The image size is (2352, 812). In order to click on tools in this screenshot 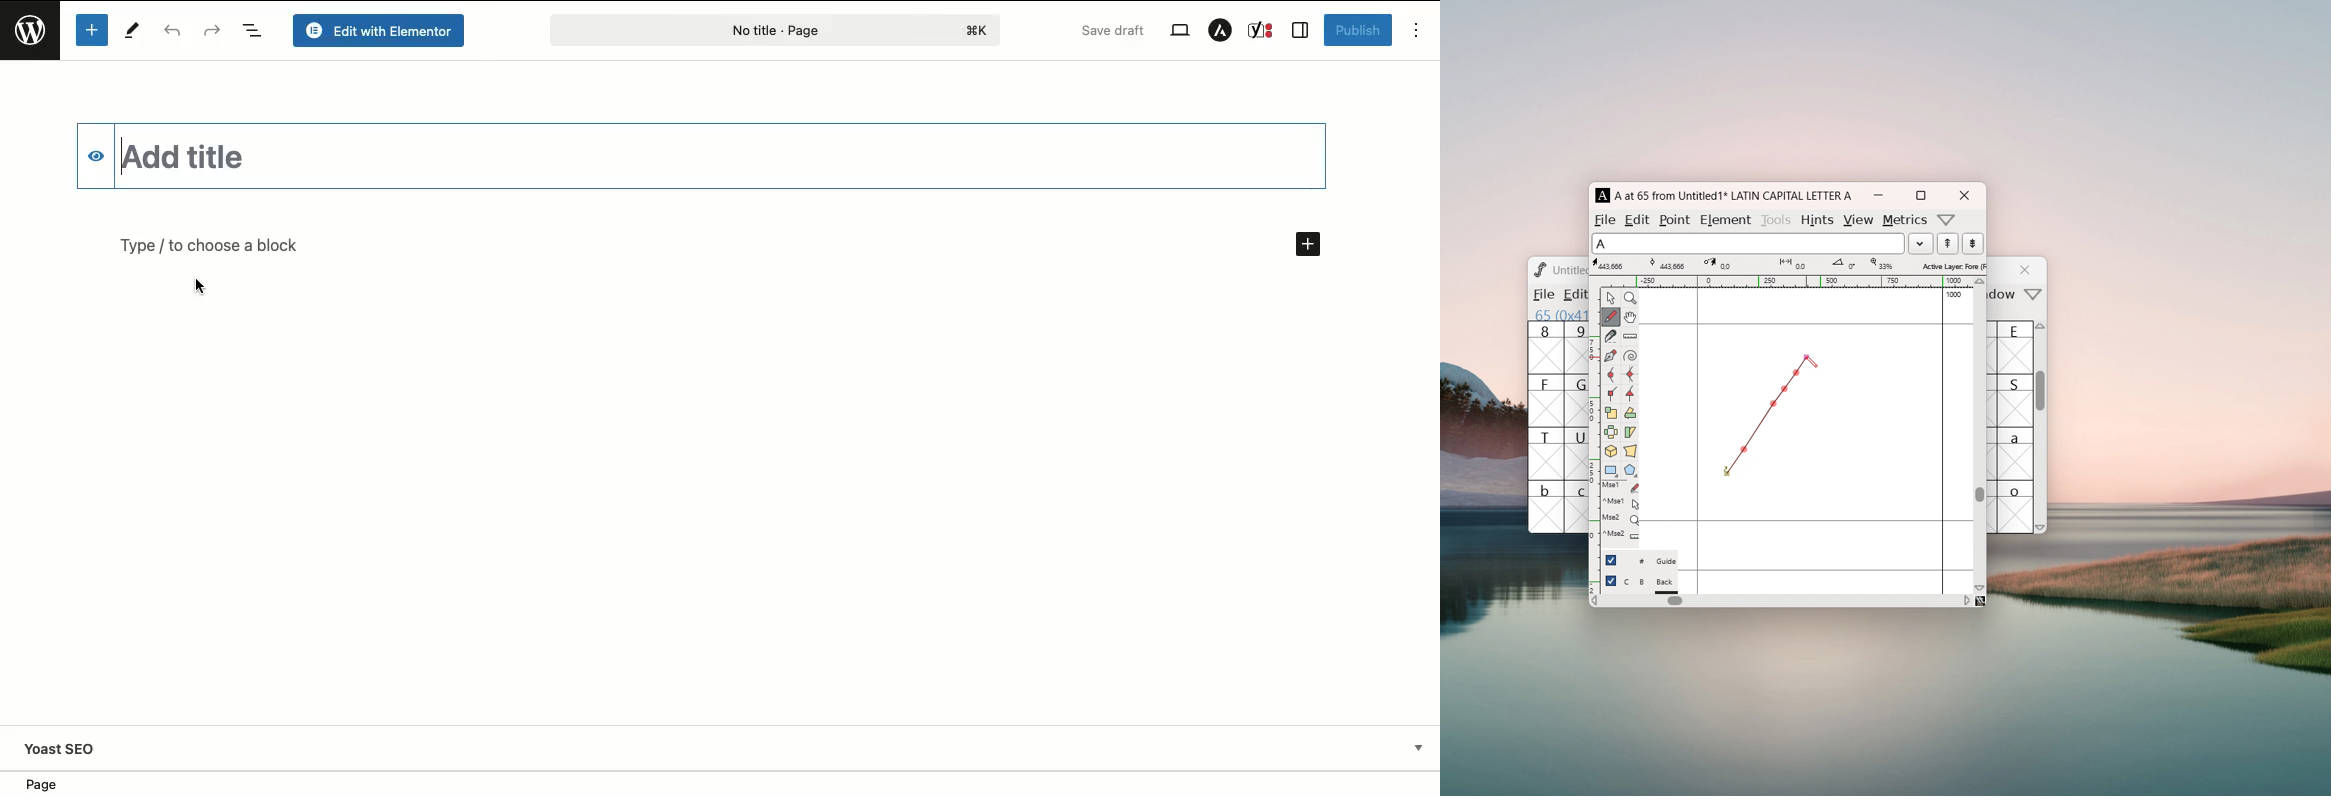, I will do `click(1778, 218)`.